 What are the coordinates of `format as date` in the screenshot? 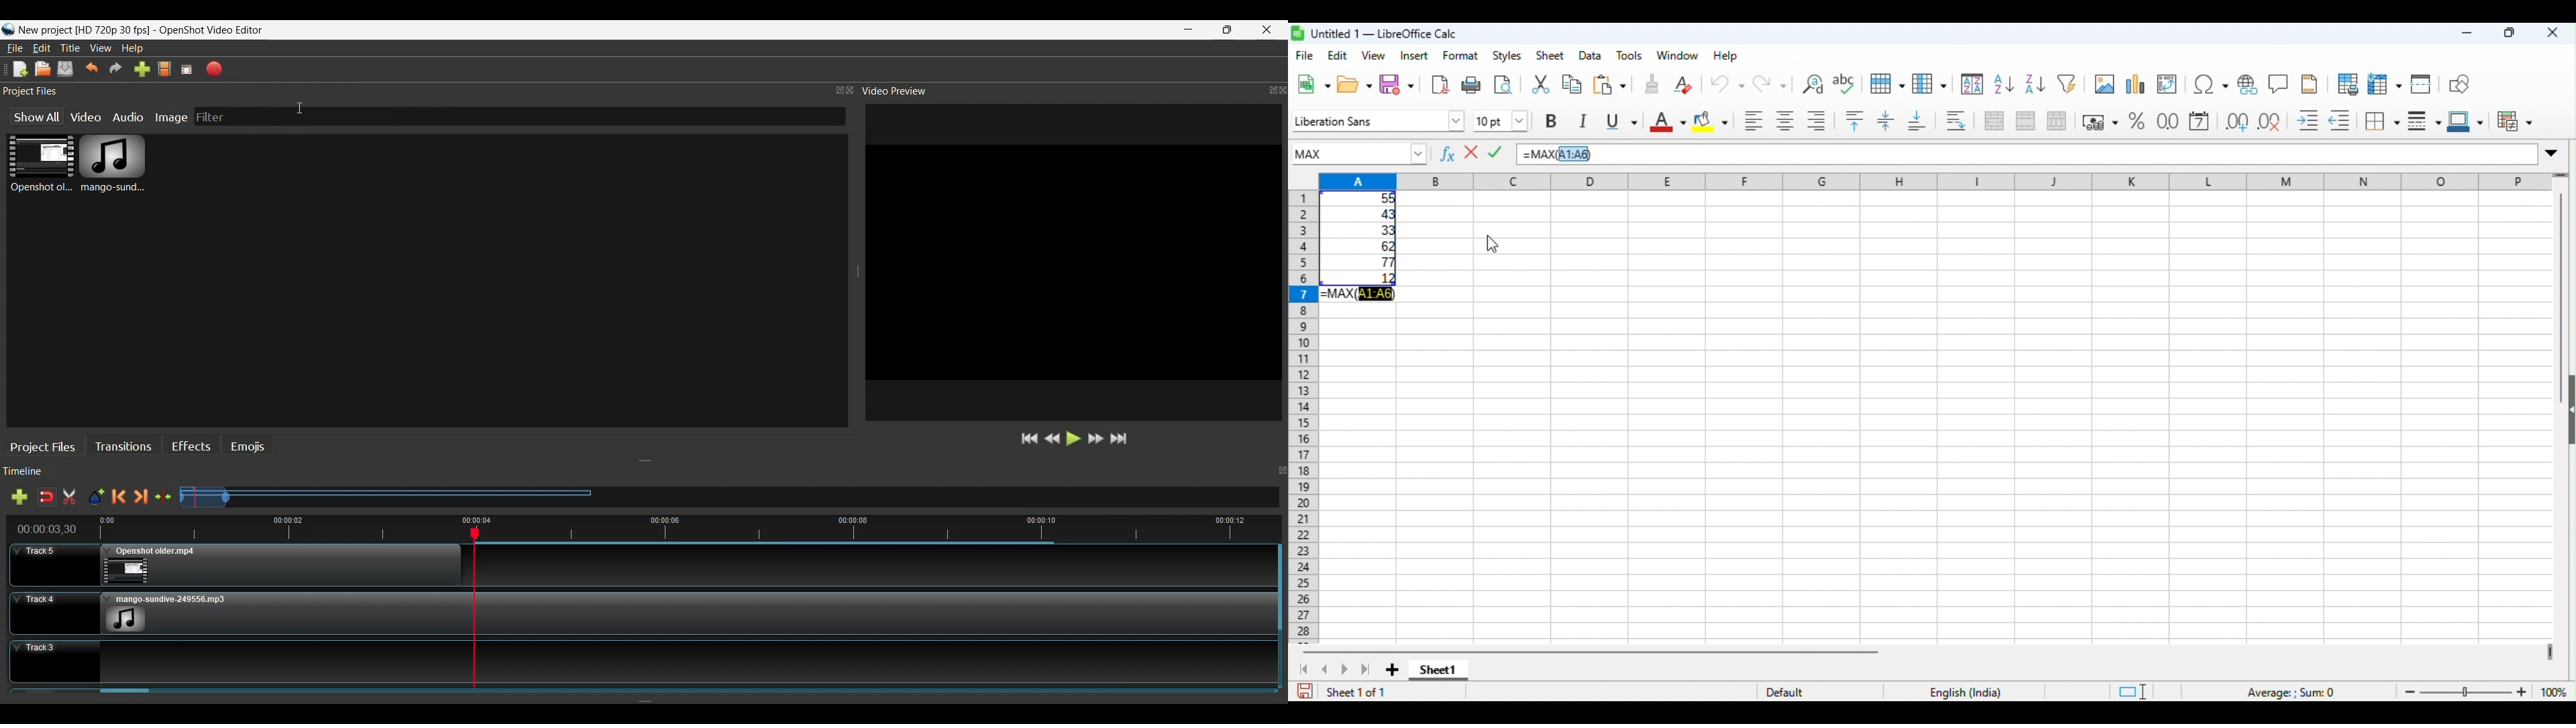 It's located at (2201, 121).